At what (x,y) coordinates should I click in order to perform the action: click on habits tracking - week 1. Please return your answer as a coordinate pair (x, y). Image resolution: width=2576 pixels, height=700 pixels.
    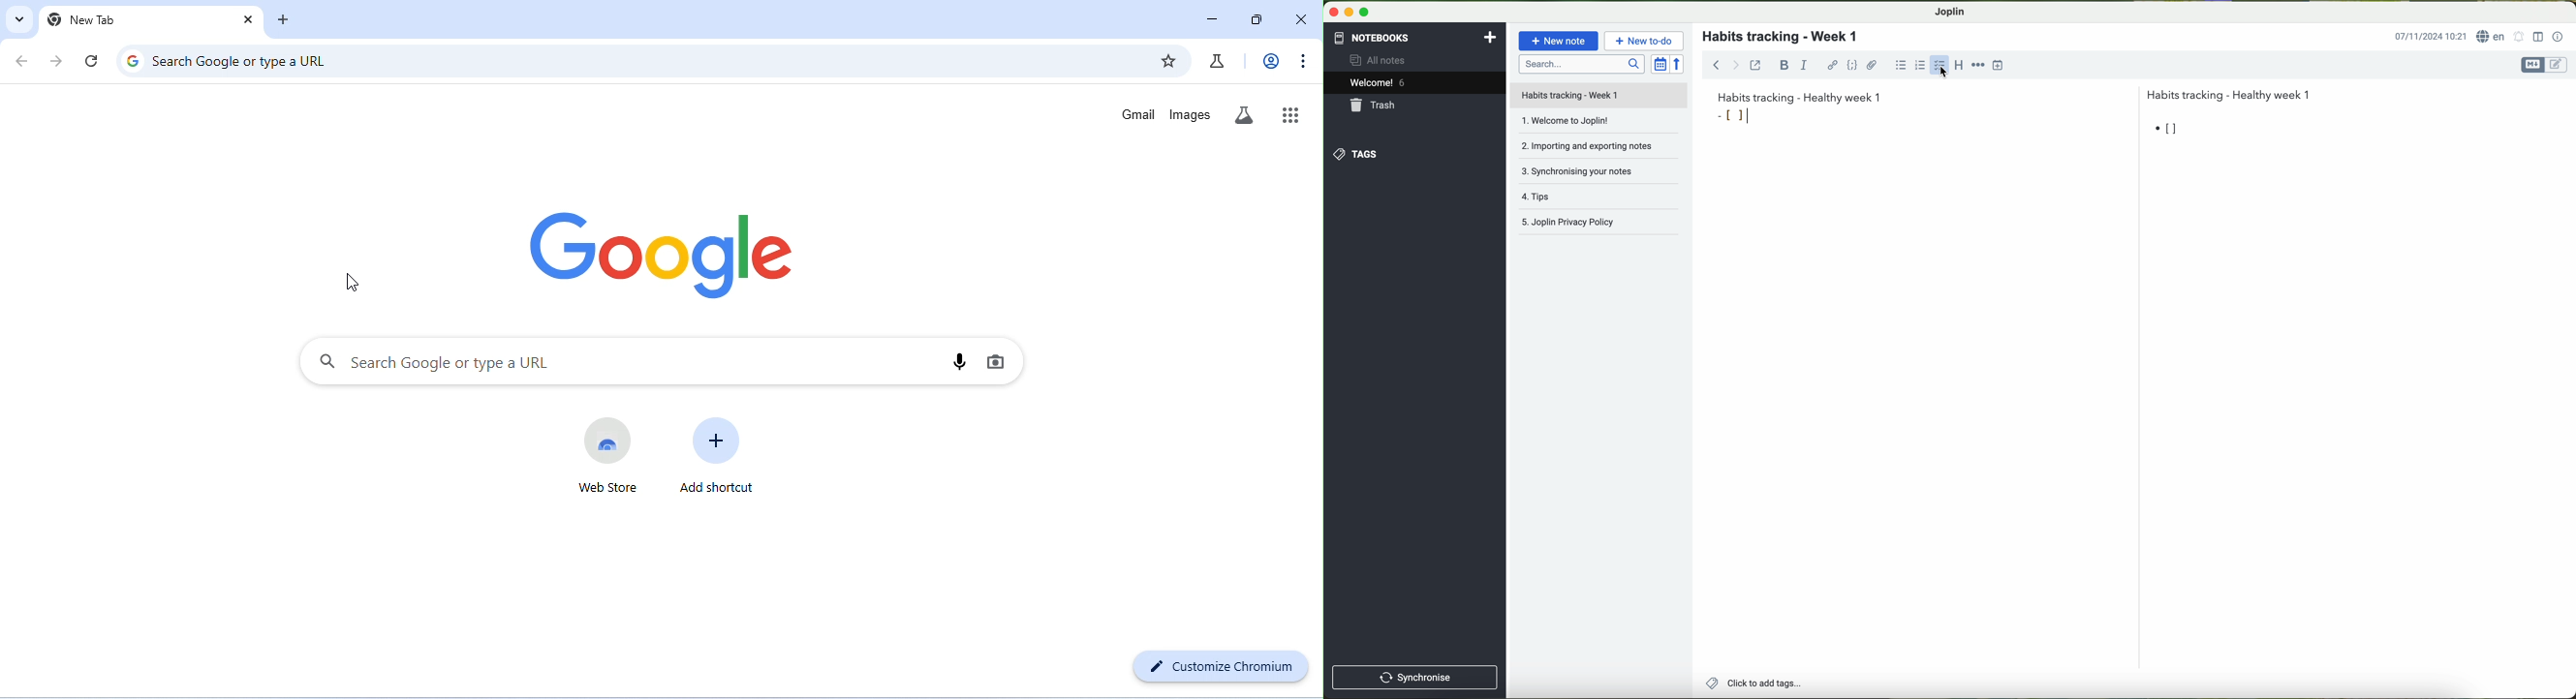
    Looking at the image, I should click on (1786, 37).